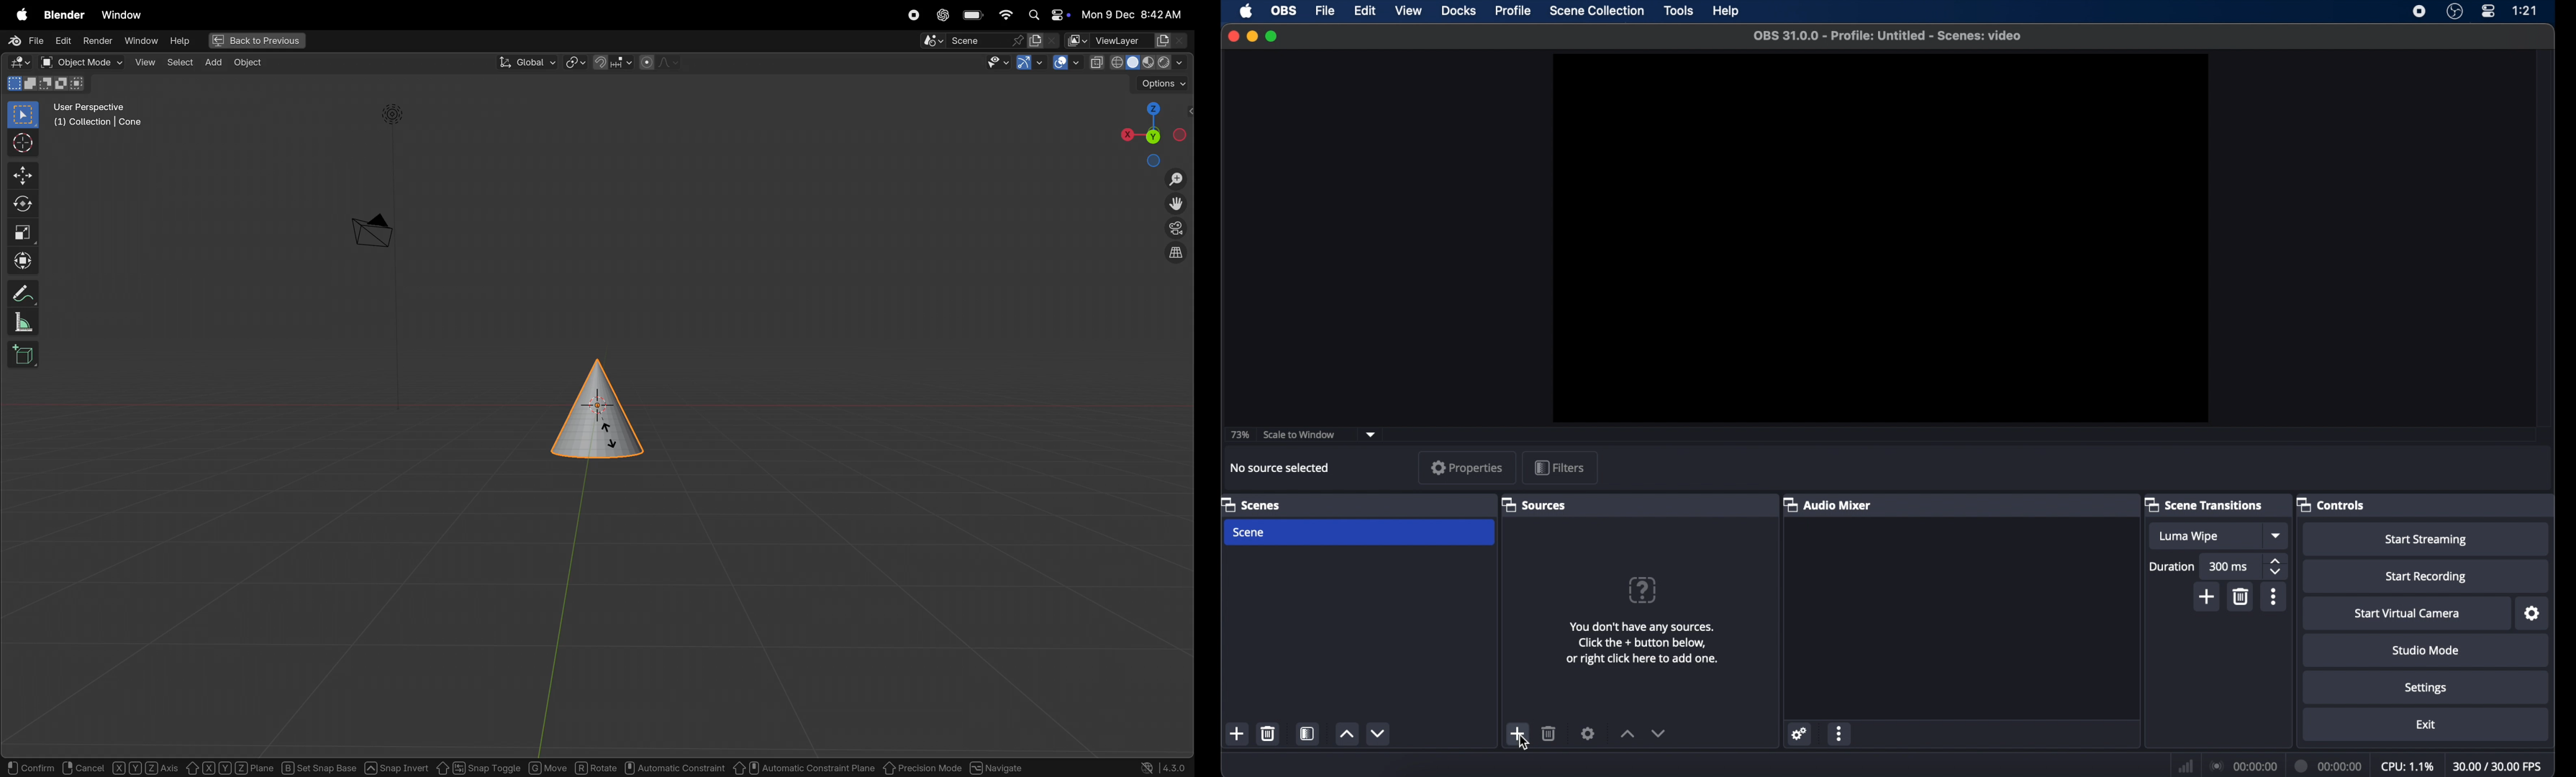  What do you see at coordinates (20, 320) in the screenshot?
I see `measure` at bounding box center [20, 320].